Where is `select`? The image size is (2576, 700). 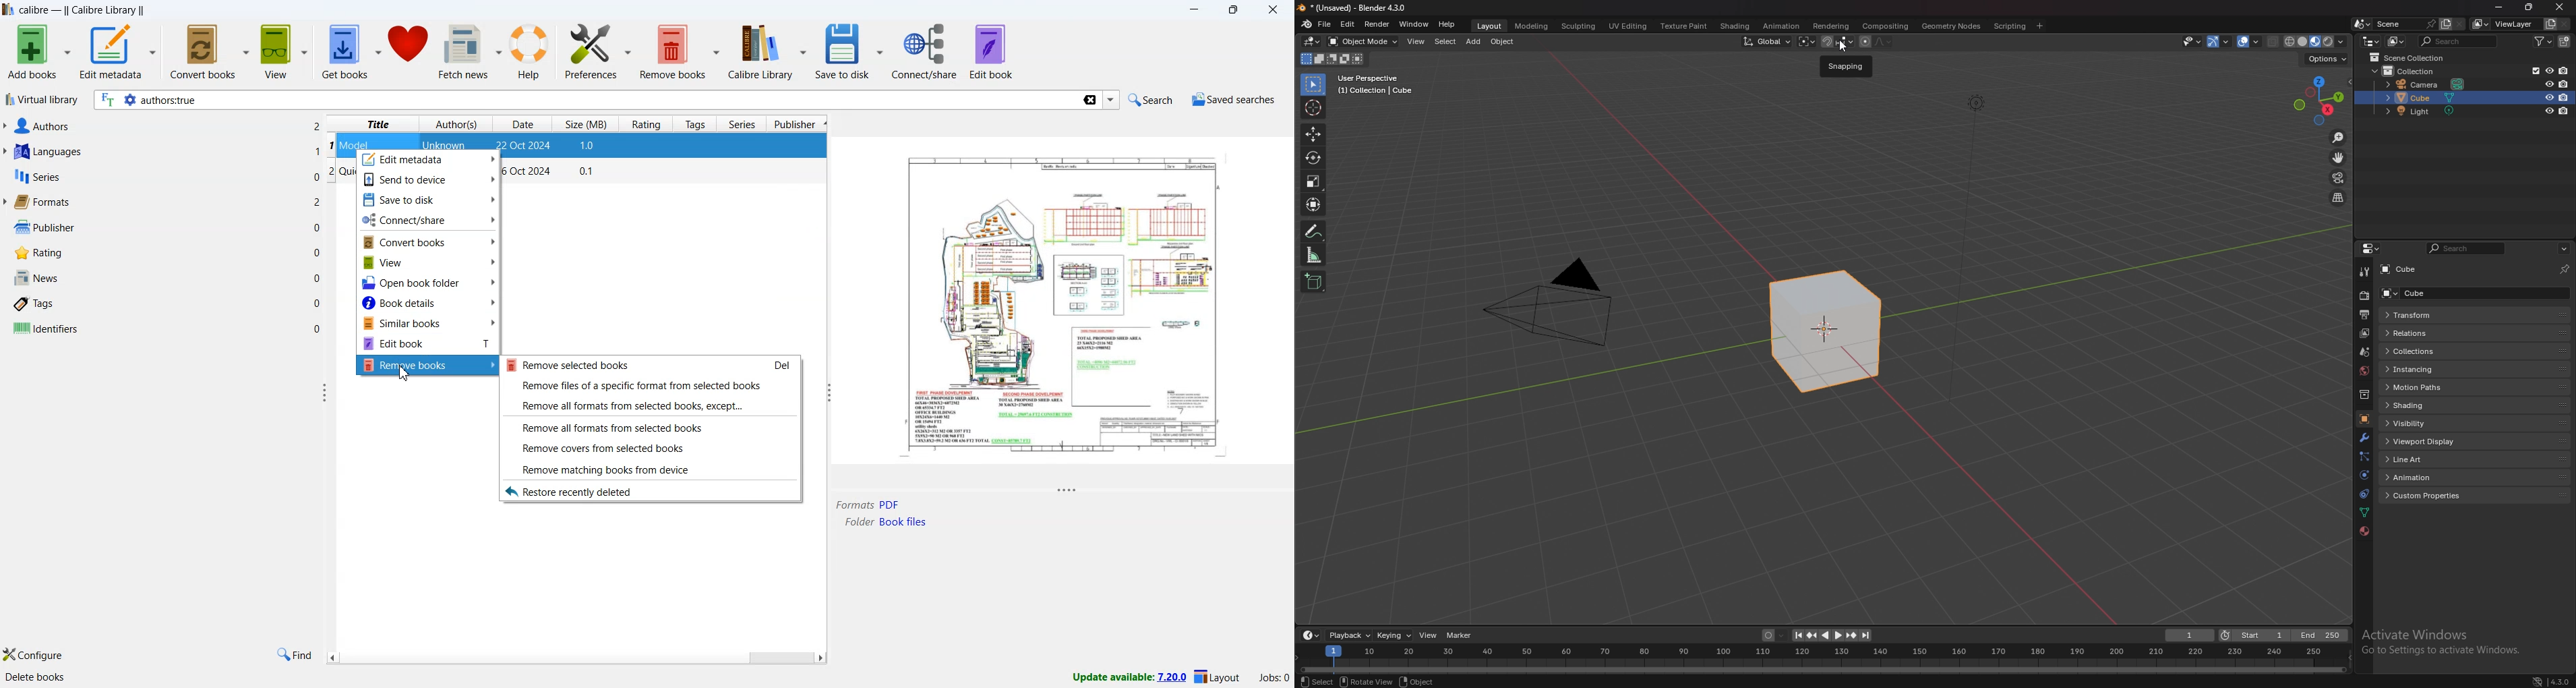
select is located at coordinates (1313, 681).